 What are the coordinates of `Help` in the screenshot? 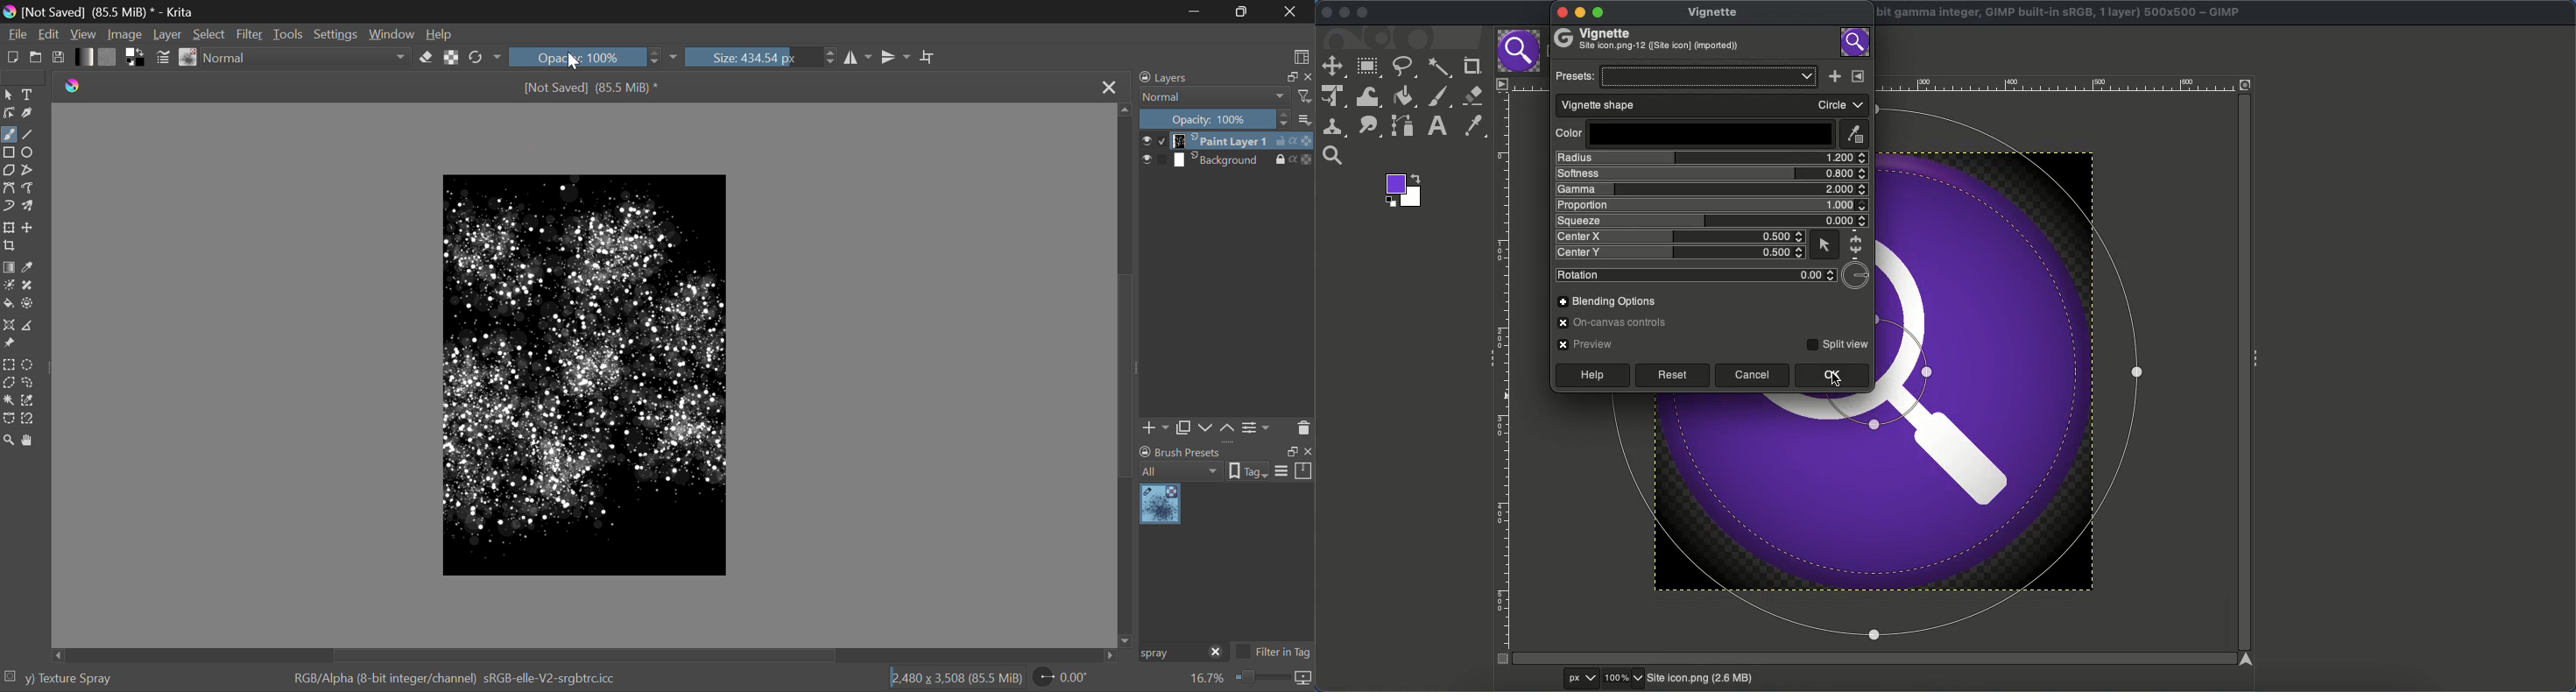 It's located at (440, 32).